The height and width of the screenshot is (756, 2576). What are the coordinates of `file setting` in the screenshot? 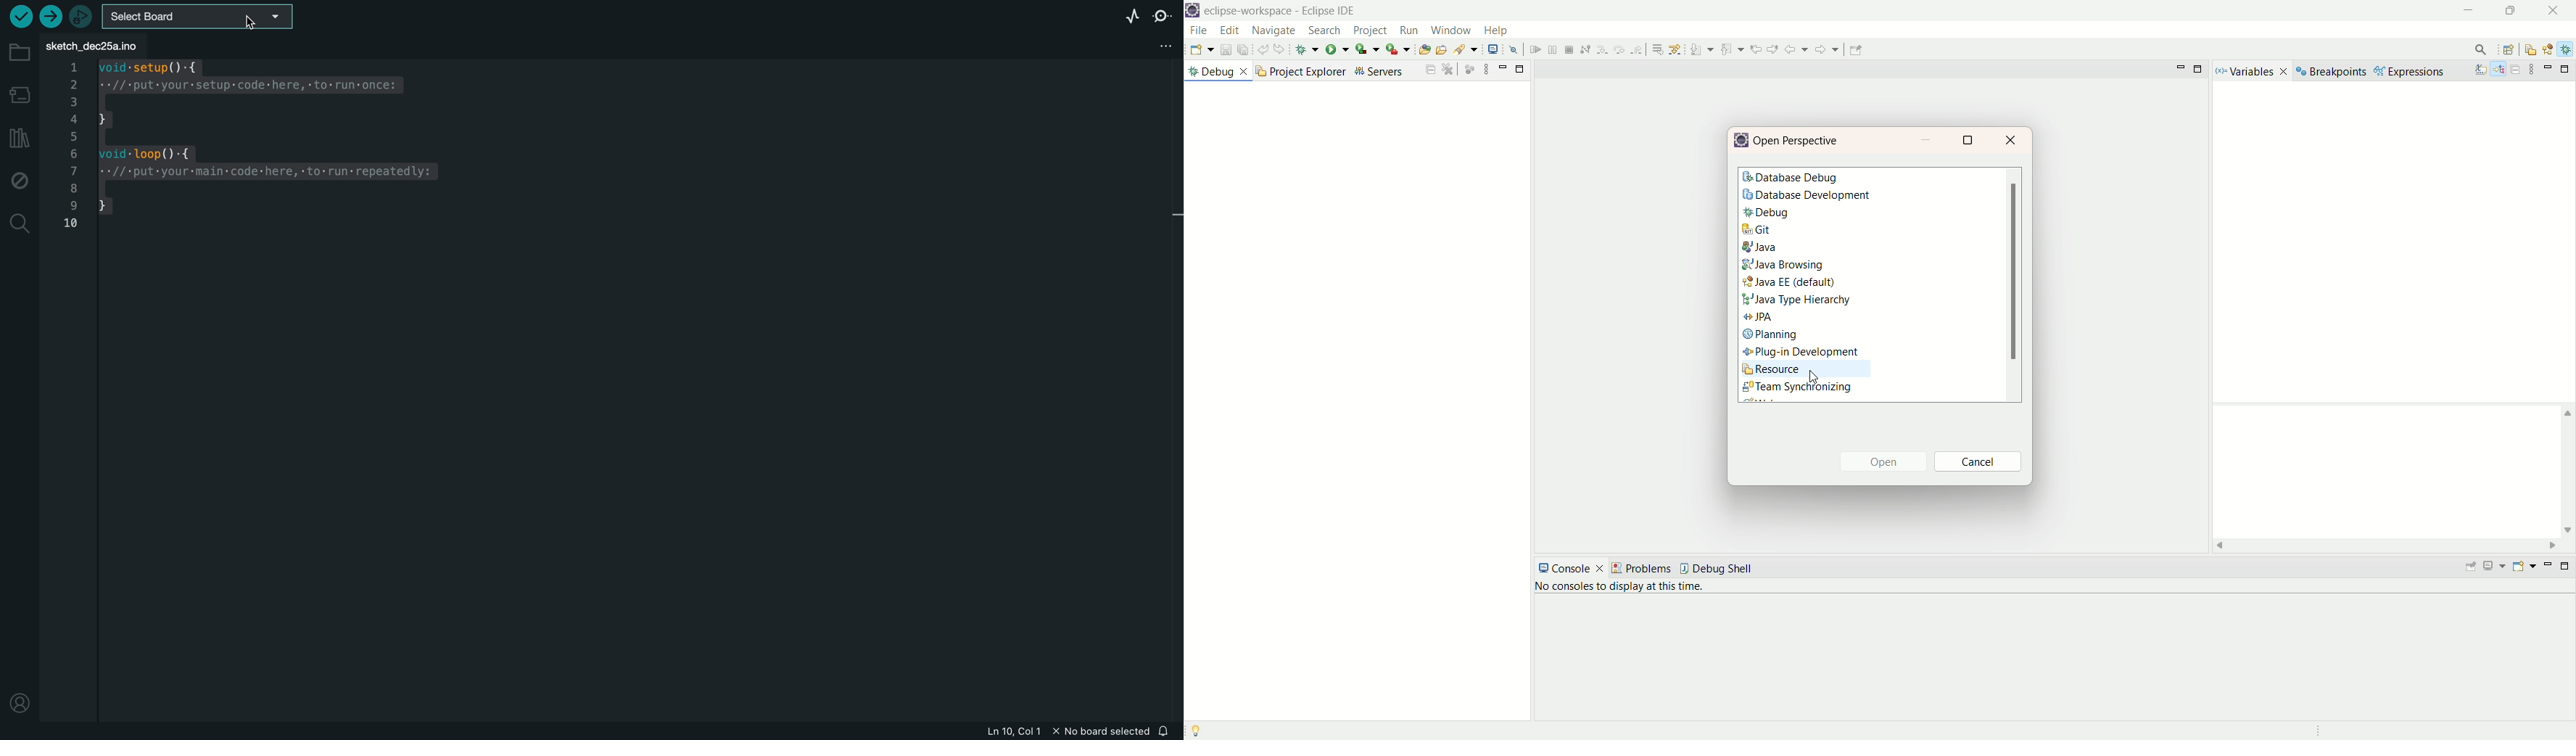 It's located at (1155, 46).